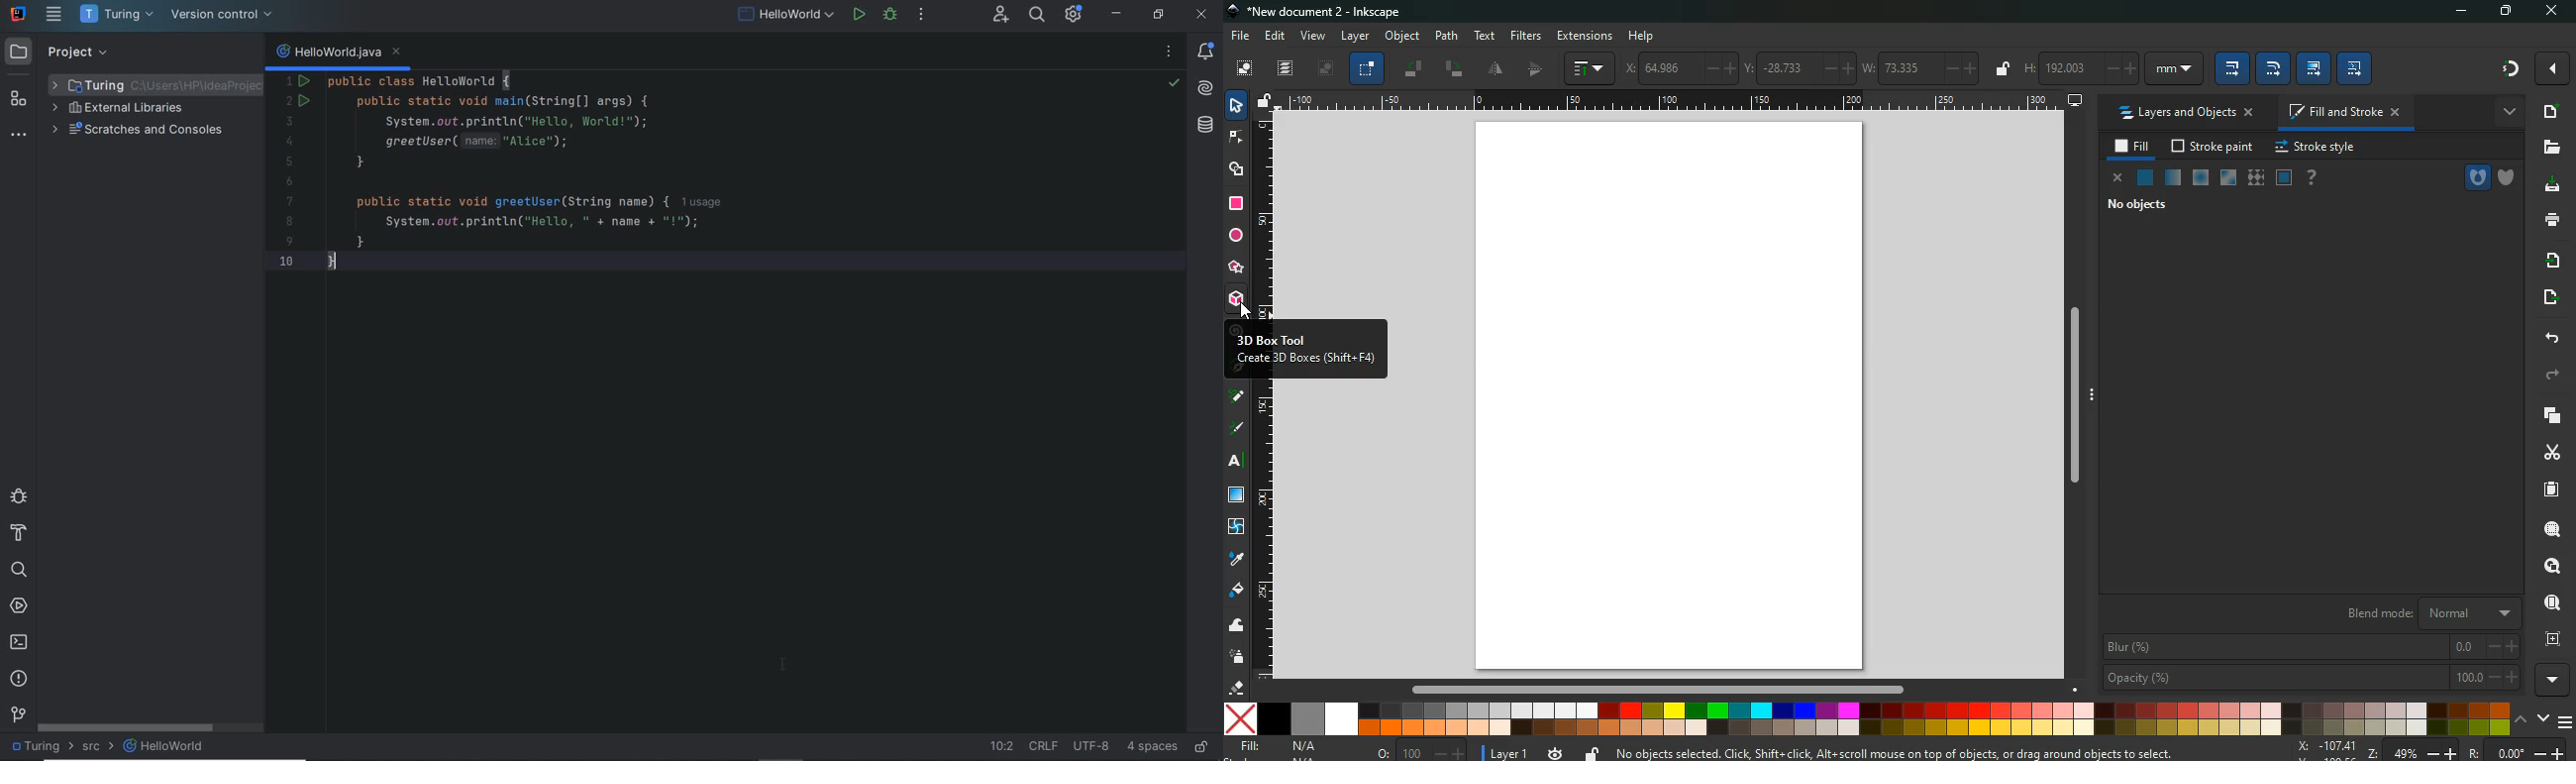 The width and height of the screenshot is (2576, 784). I want to click on fill and stroke, so click(2342, 114).